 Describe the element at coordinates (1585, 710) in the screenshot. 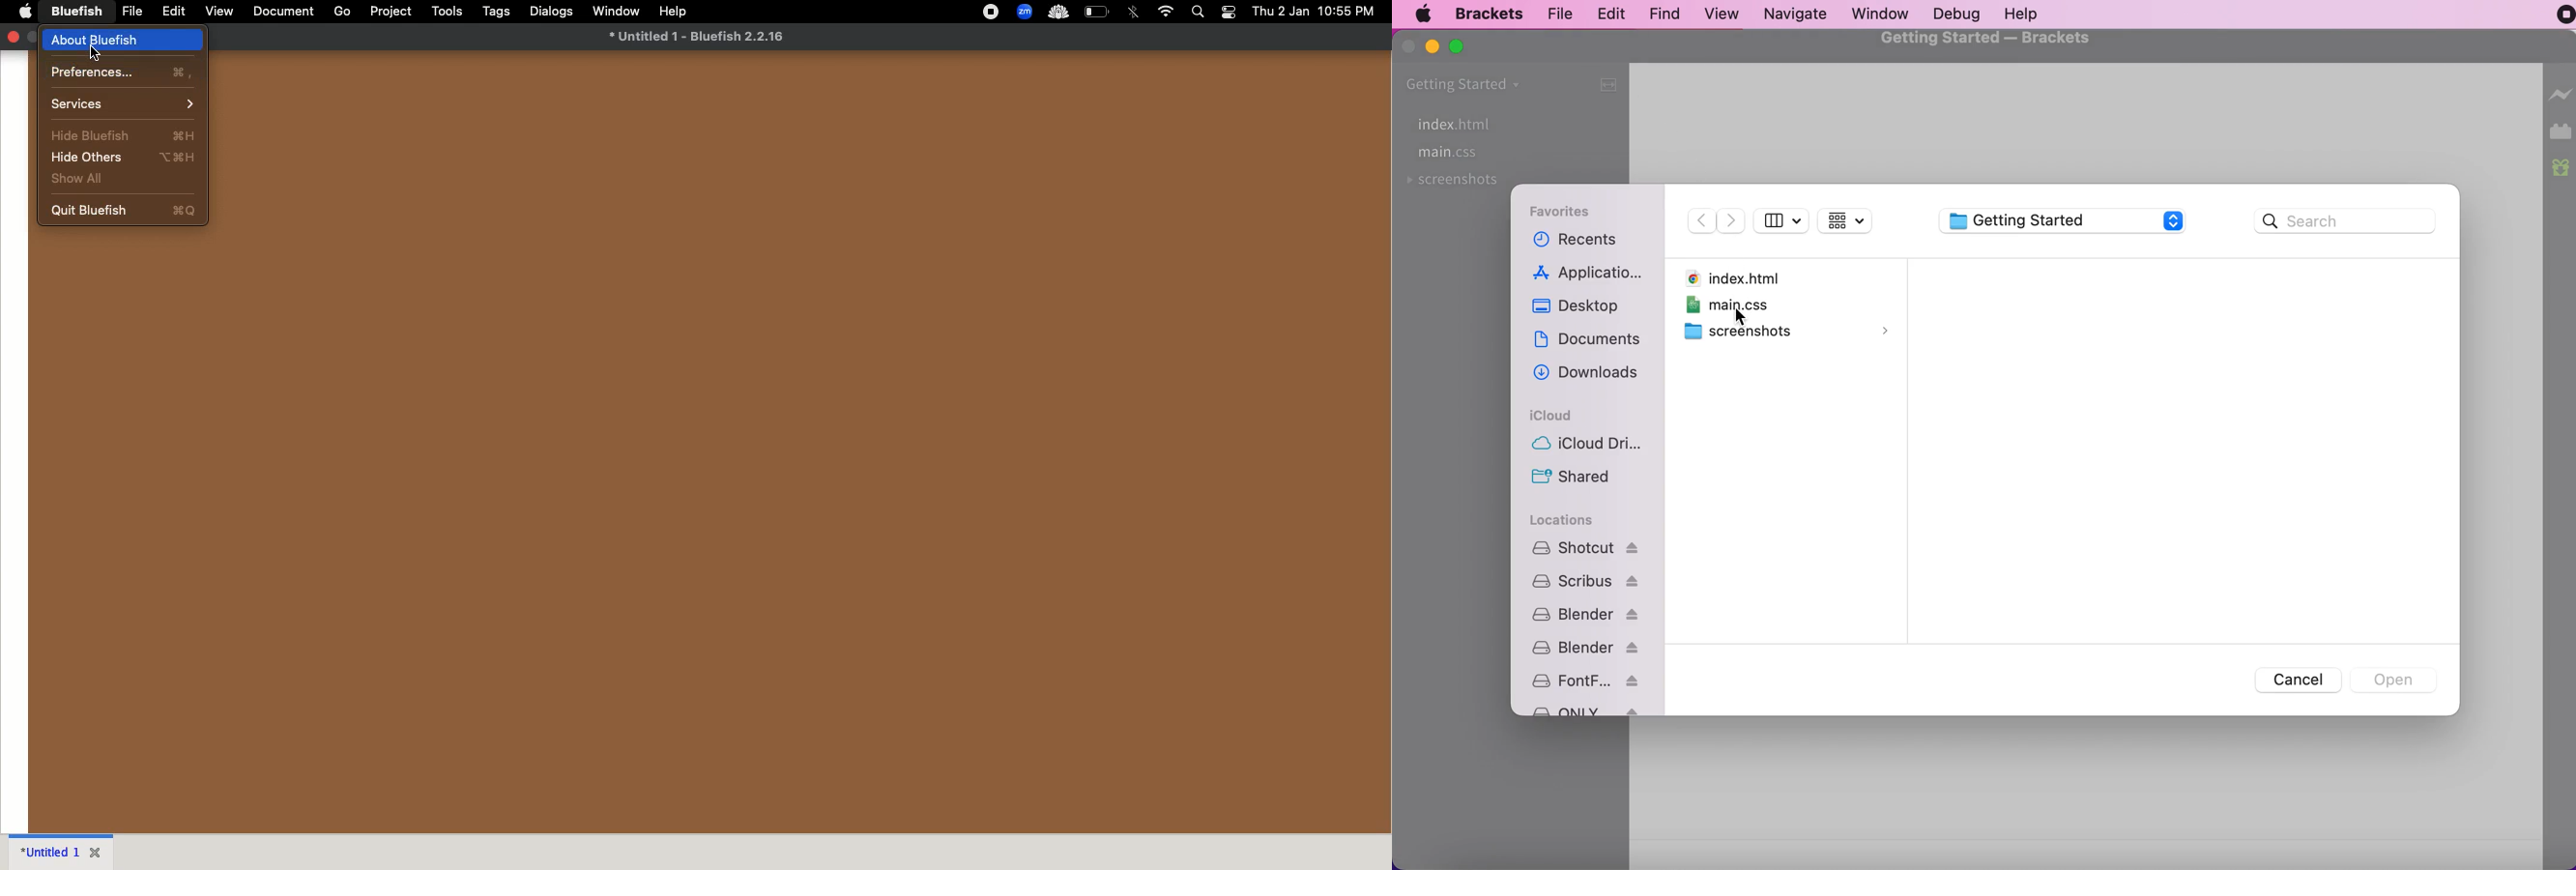

I see `ONLY` at that location.